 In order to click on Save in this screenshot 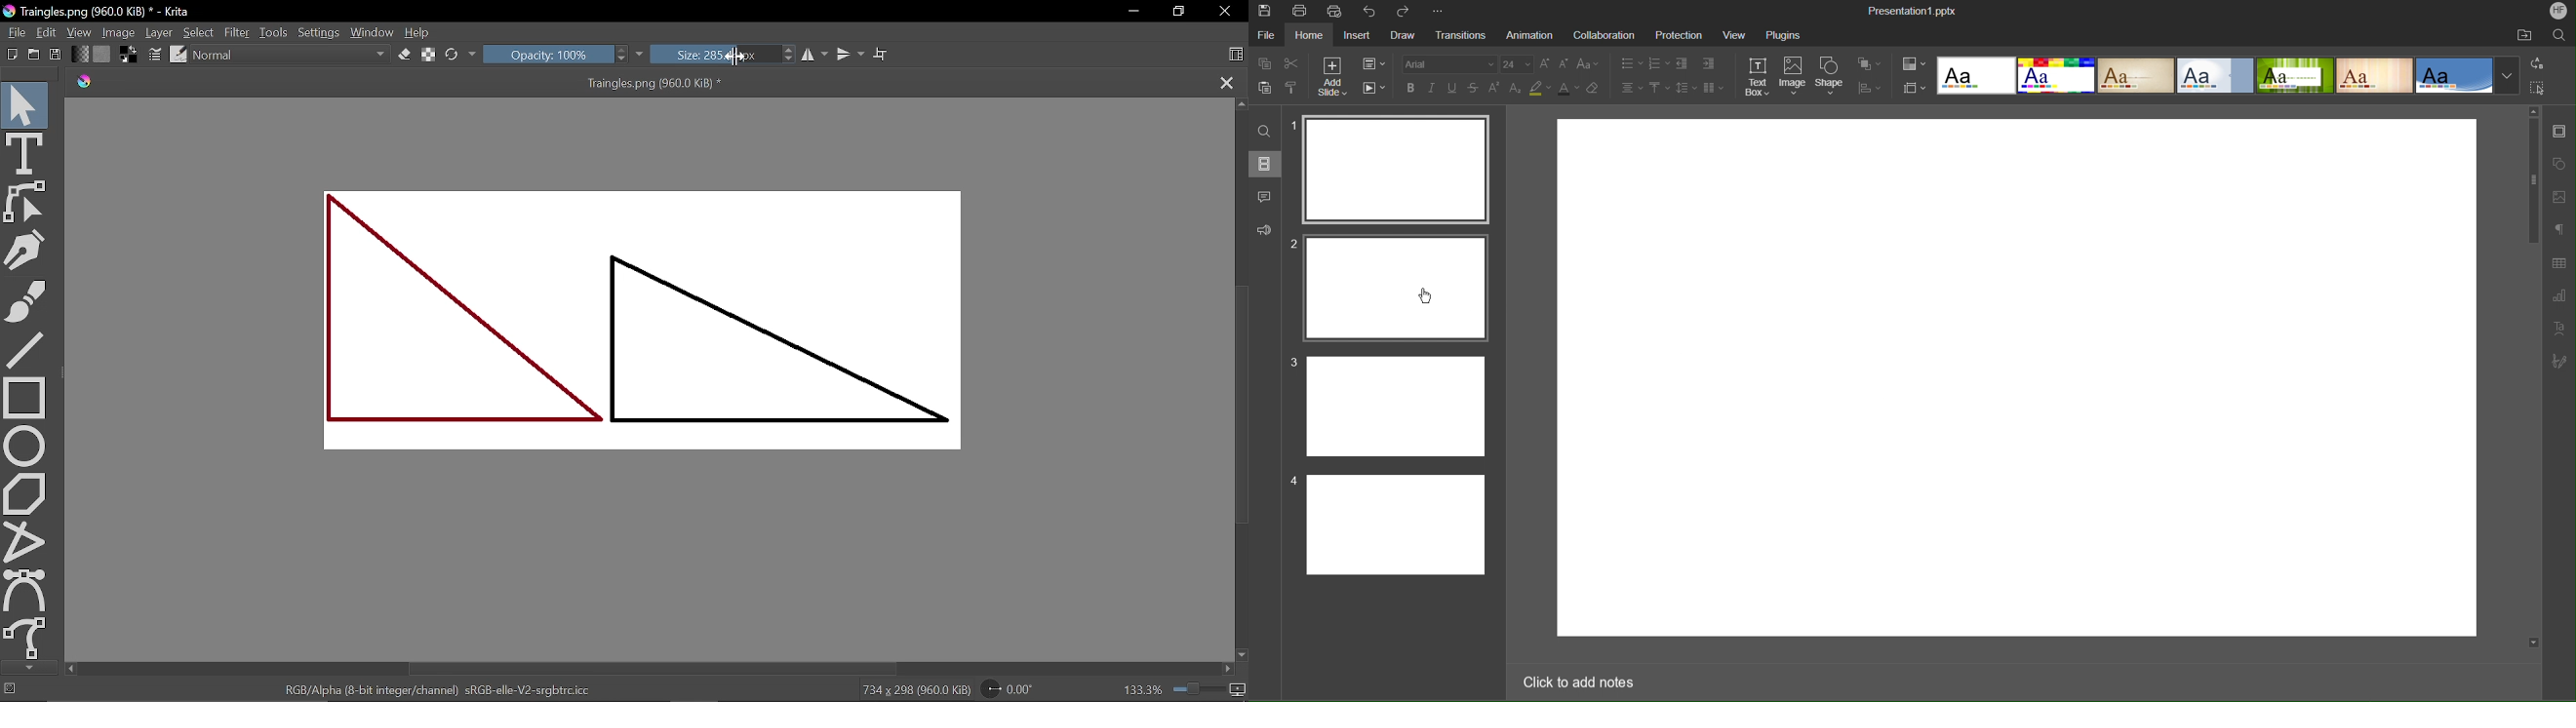, I will do `click(1264, 11)`.